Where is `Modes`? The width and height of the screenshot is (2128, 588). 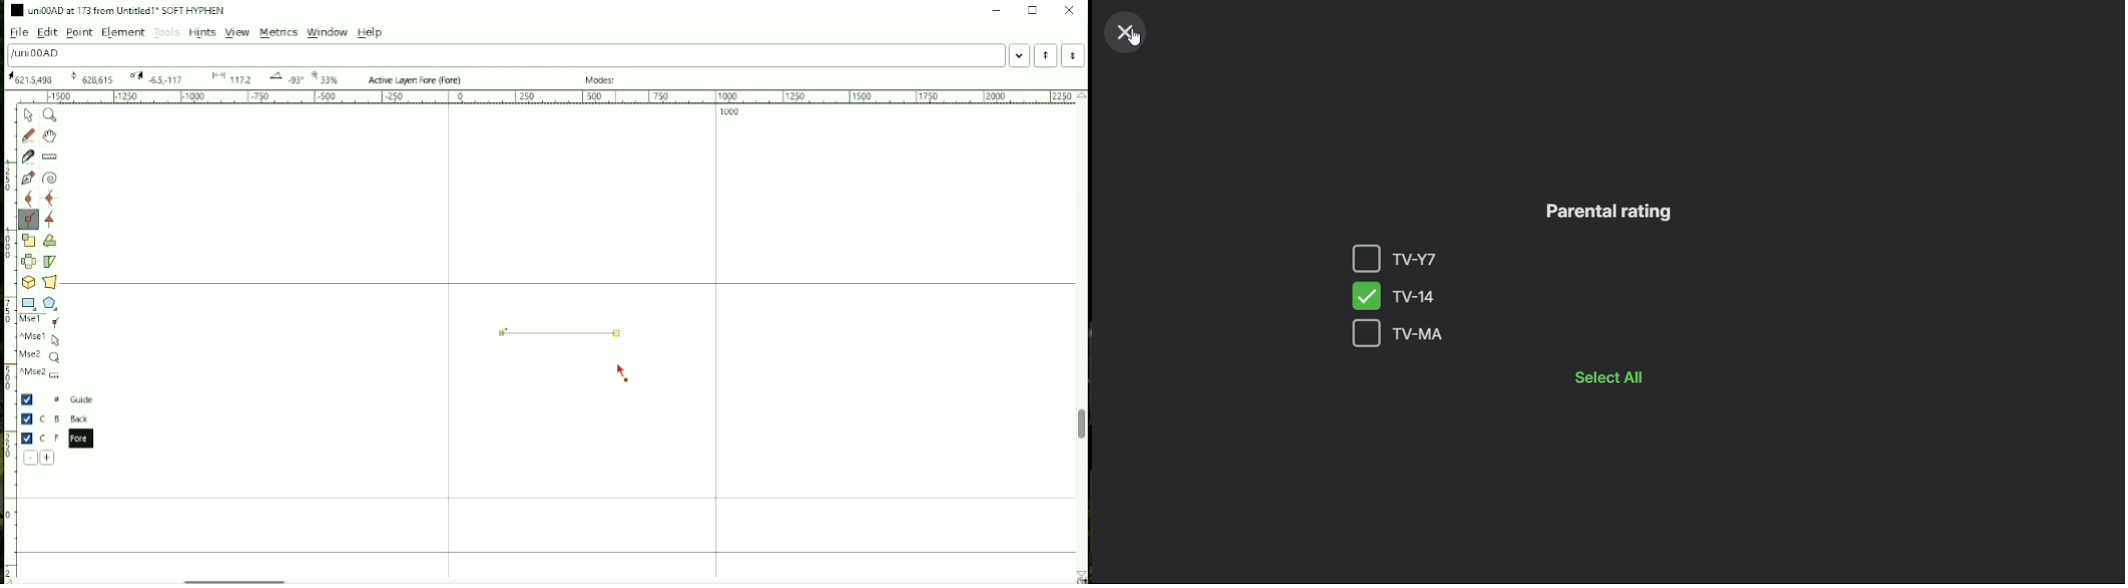 Modes is located at coordinates (603, 80).